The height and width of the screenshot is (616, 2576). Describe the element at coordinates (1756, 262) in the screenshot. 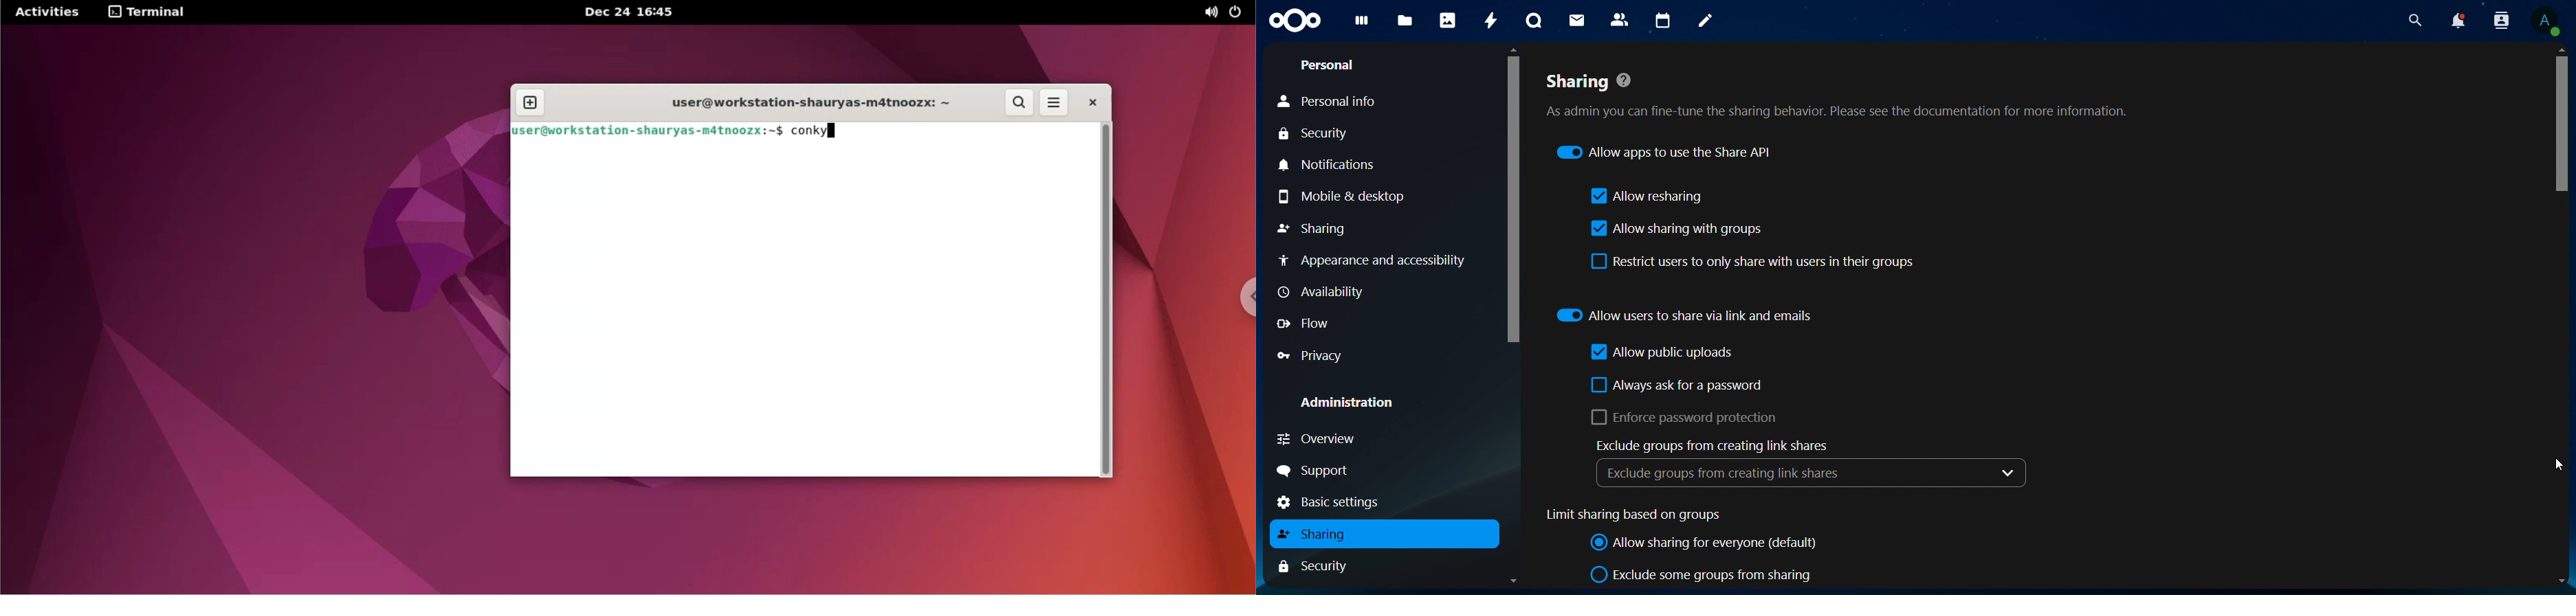

I see `restrict users to only share in their groups` at that location.